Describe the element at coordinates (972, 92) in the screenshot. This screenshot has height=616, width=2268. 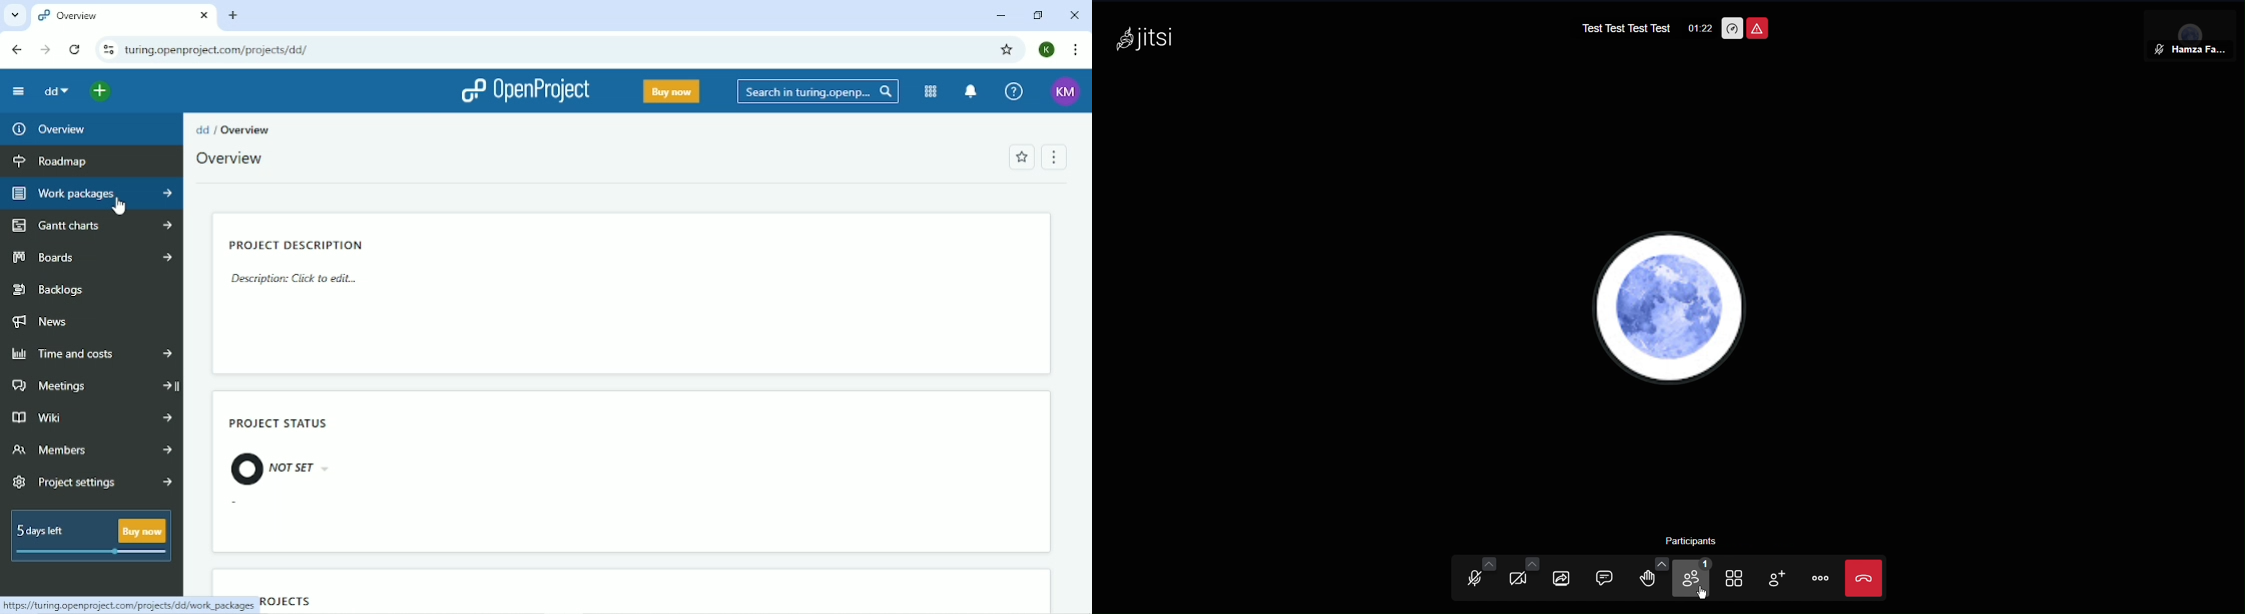
I see `notification` at that location.